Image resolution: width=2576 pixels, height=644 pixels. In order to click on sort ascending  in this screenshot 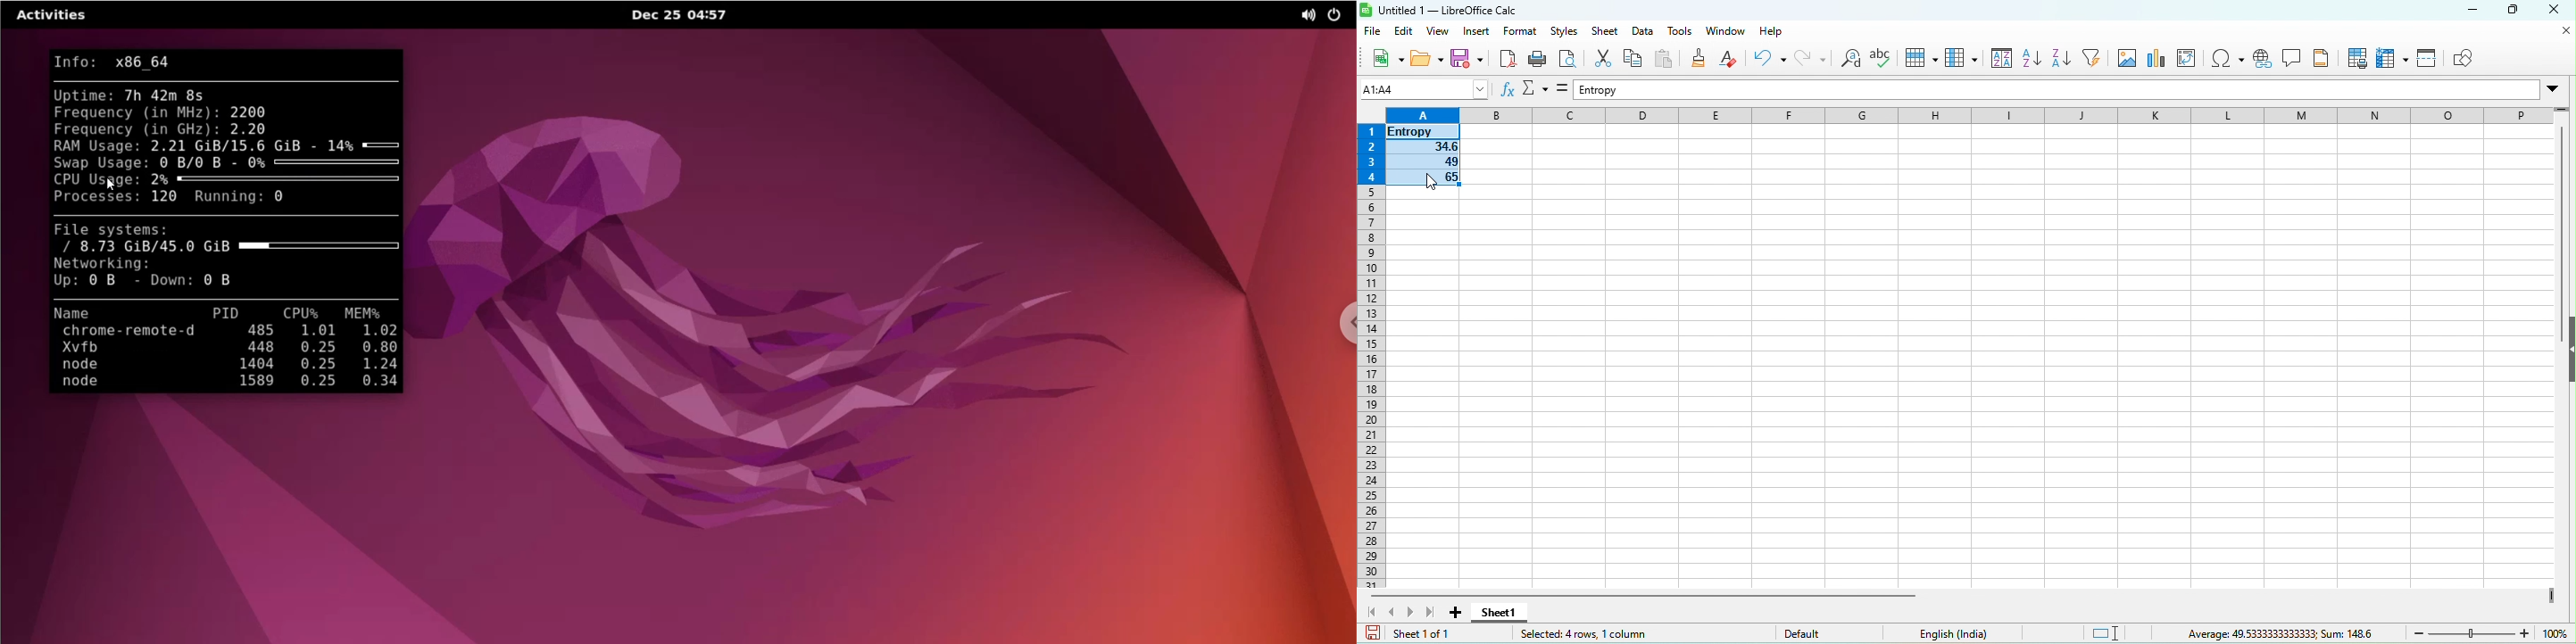, I will do `click(2033, 61)`.